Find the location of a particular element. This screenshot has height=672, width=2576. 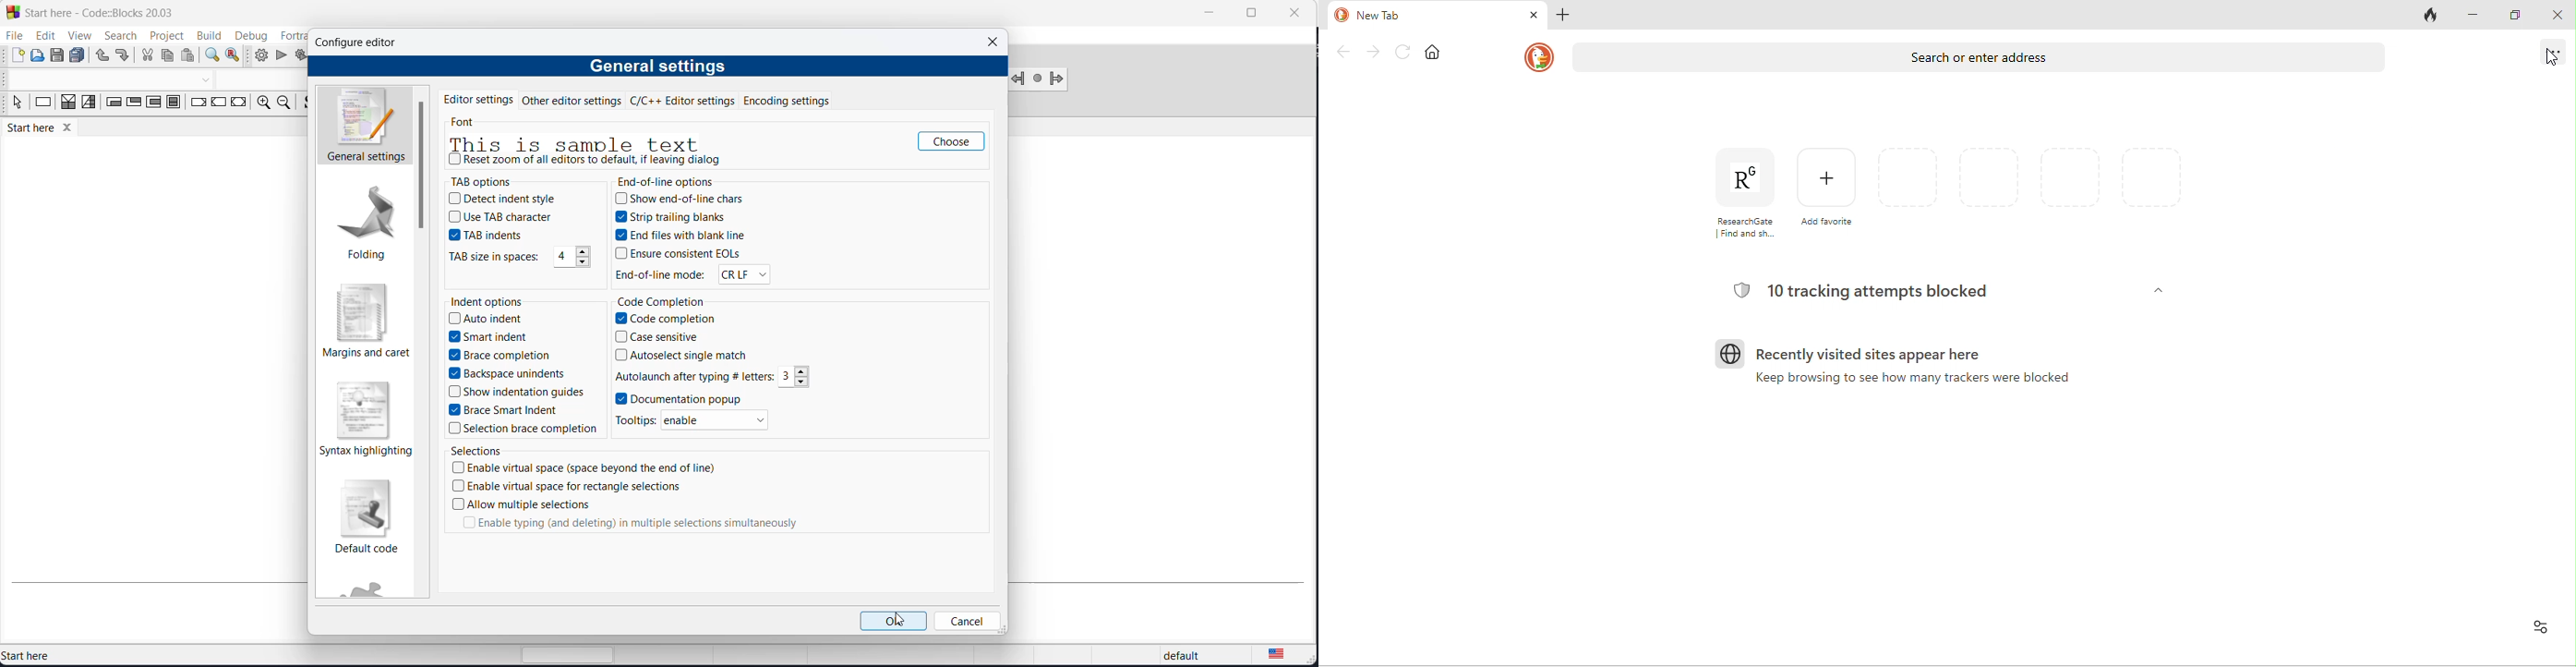

increment is located at coordinates (582, 253).